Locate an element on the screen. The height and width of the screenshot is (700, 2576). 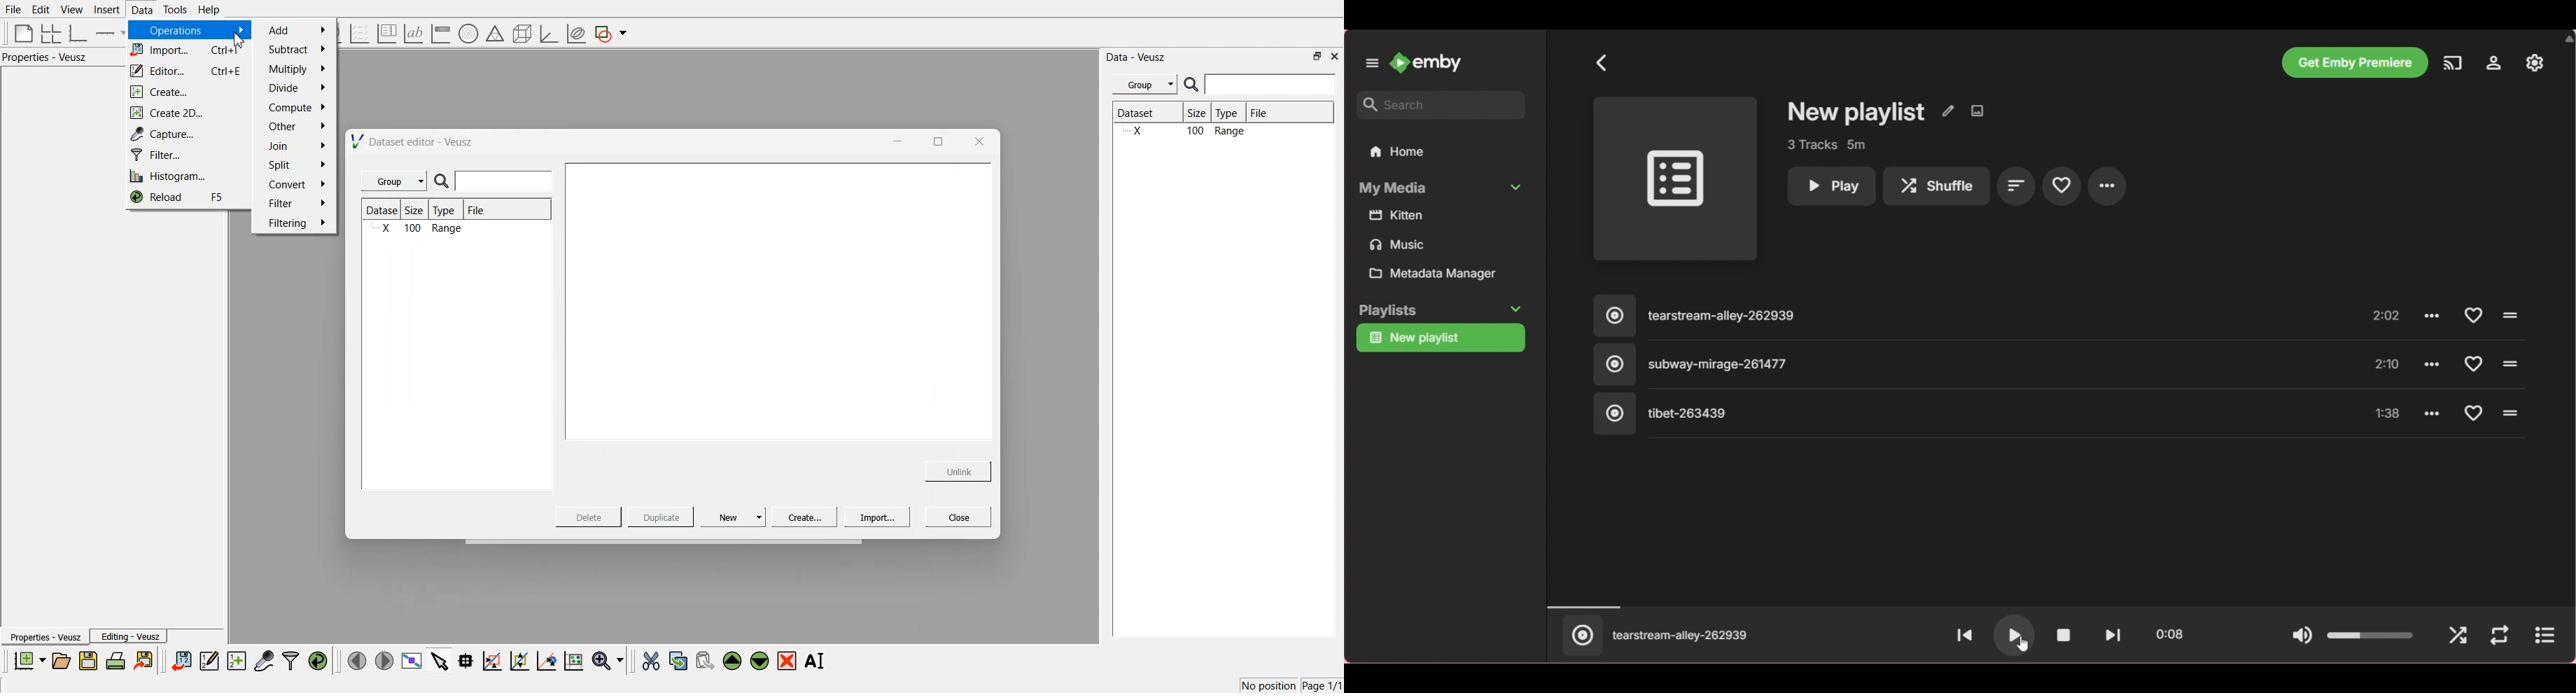
Click to play respective song is located at coordinates (2510, 363).